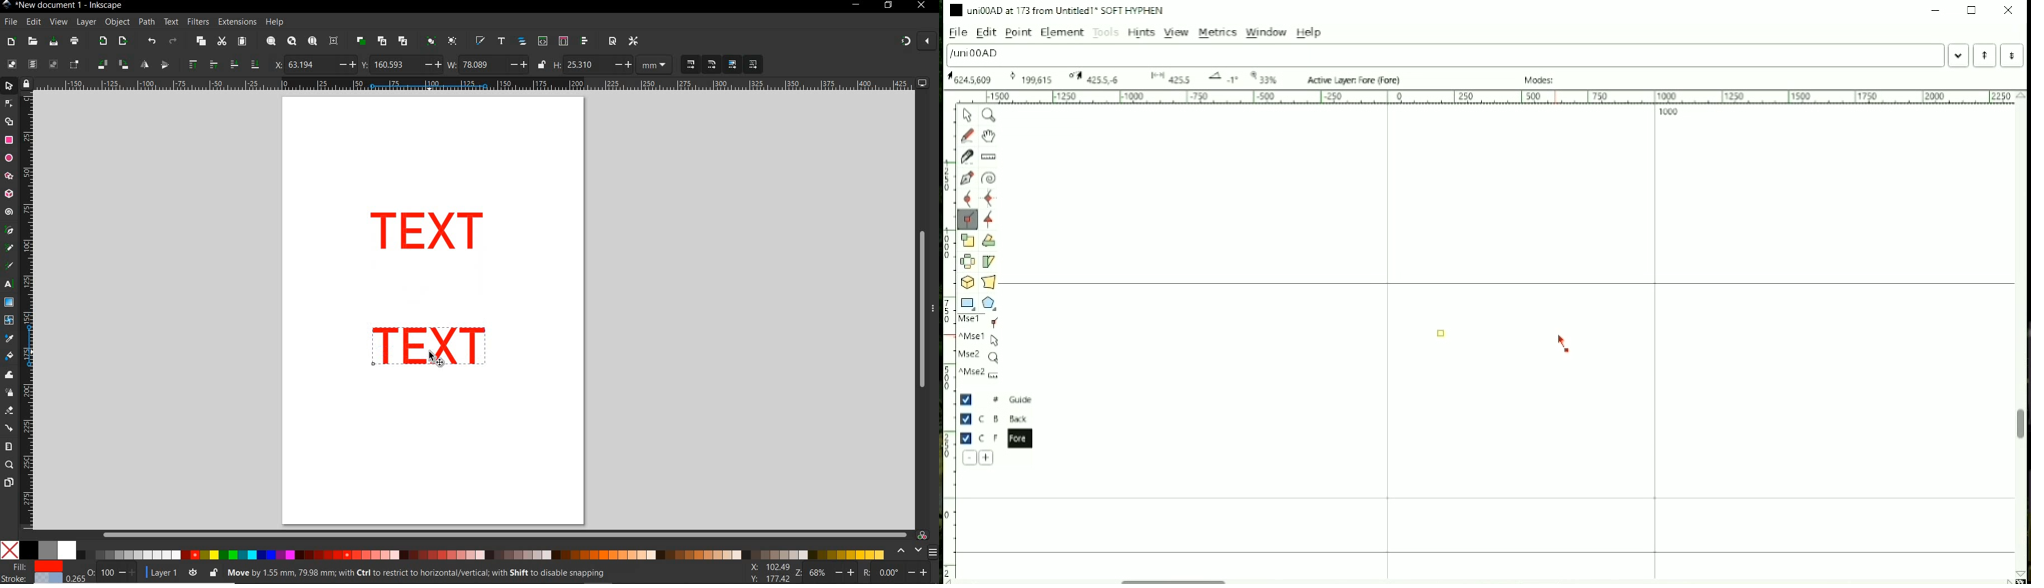 The image size is (2044, 588). What do you see at coordinates (657, 65) in the screenshot?
I see `MEASUREMENT` at bounding box center [657, 65].